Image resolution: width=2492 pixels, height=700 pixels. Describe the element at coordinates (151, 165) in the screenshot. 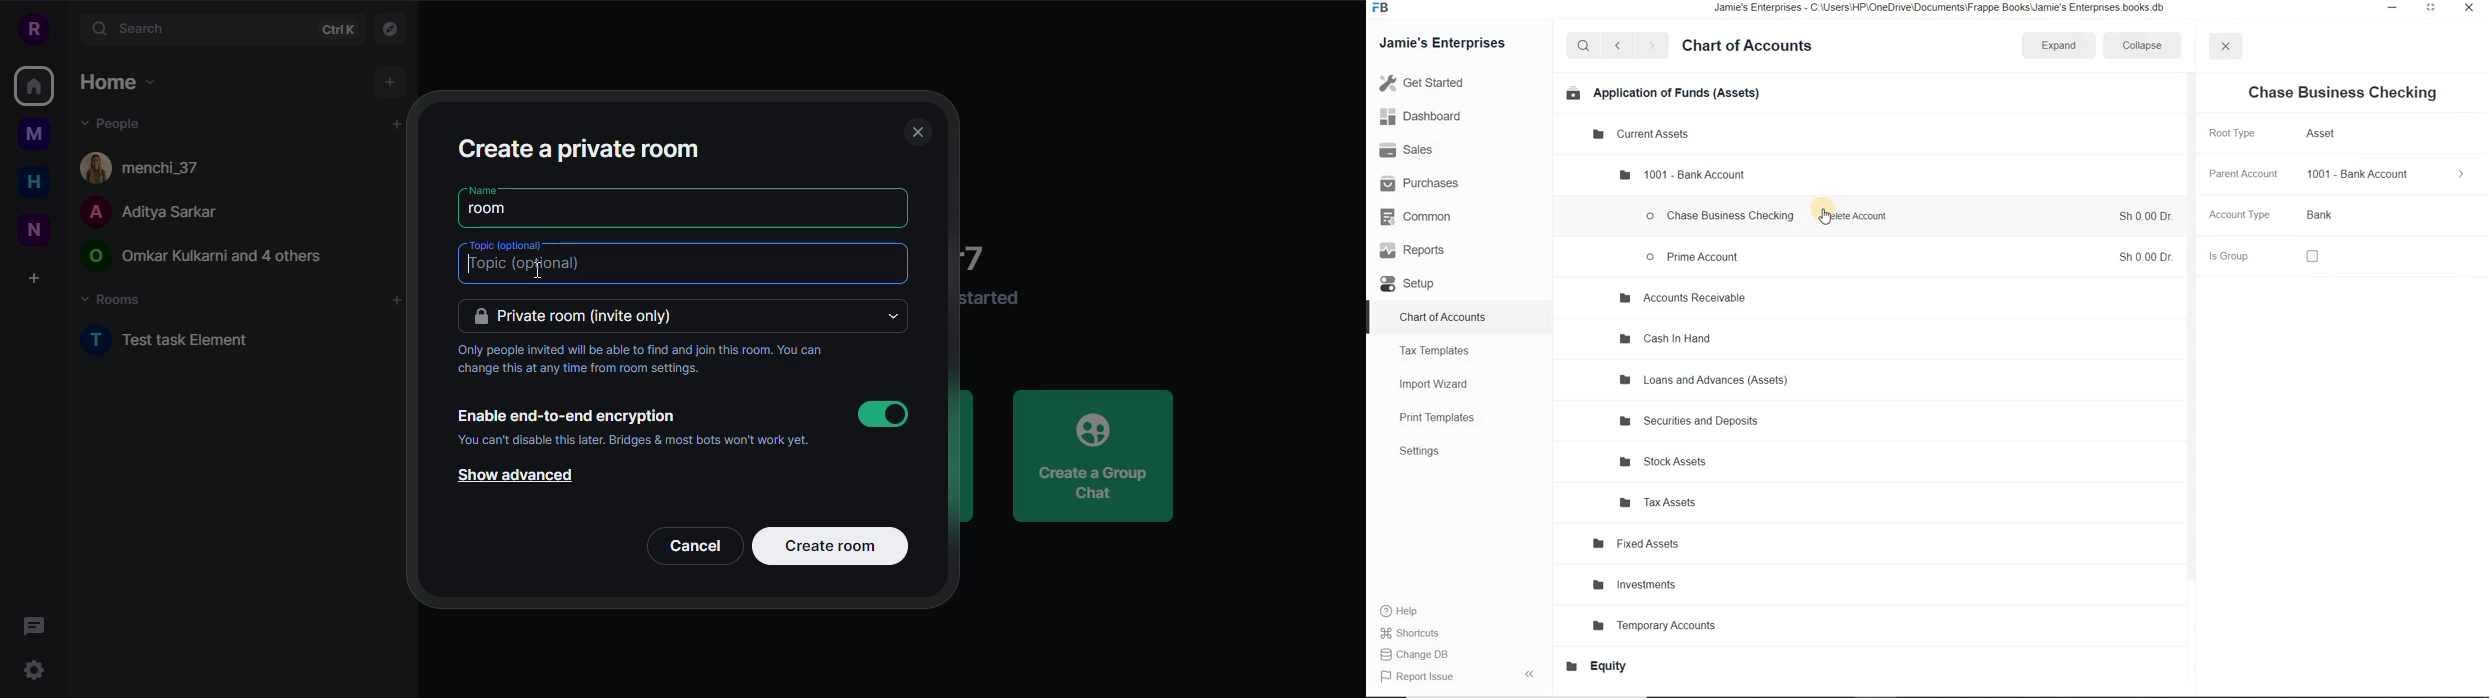

I see `people` at that location.